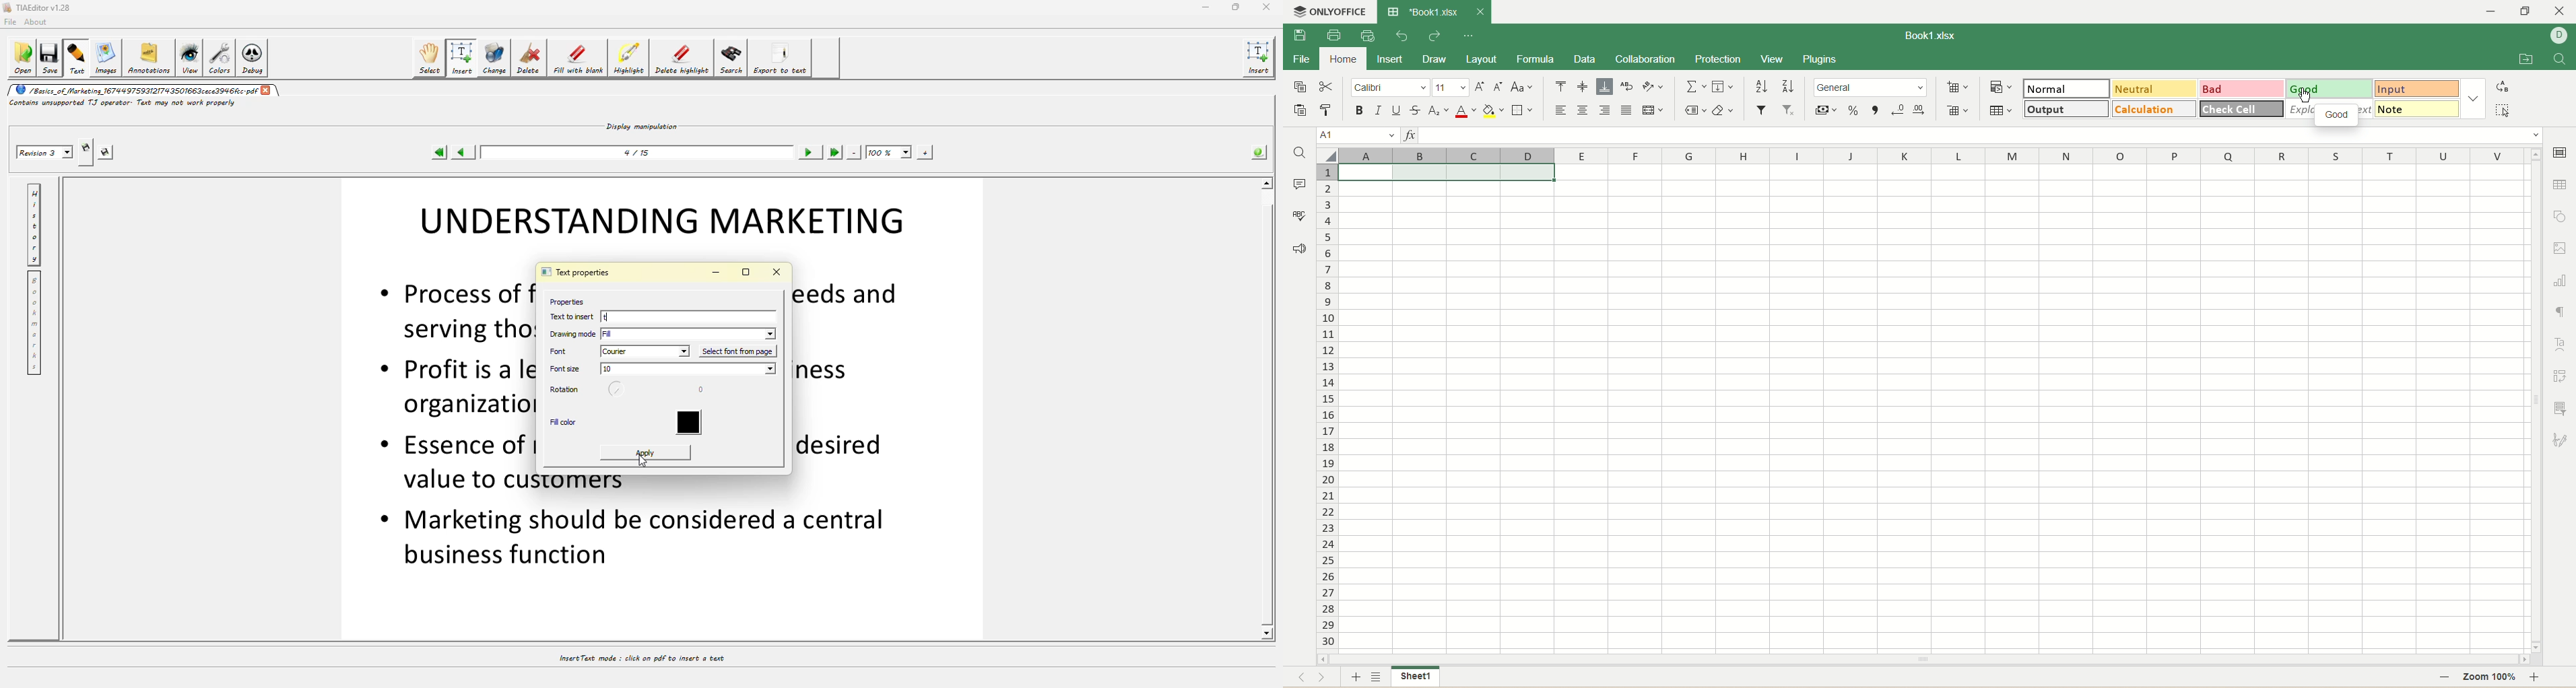 The image size is (2576, 700). What do you see at coordinates (2561, 439) in the screenshot?
I see `signature settings` at bounding box center [2561, 439].